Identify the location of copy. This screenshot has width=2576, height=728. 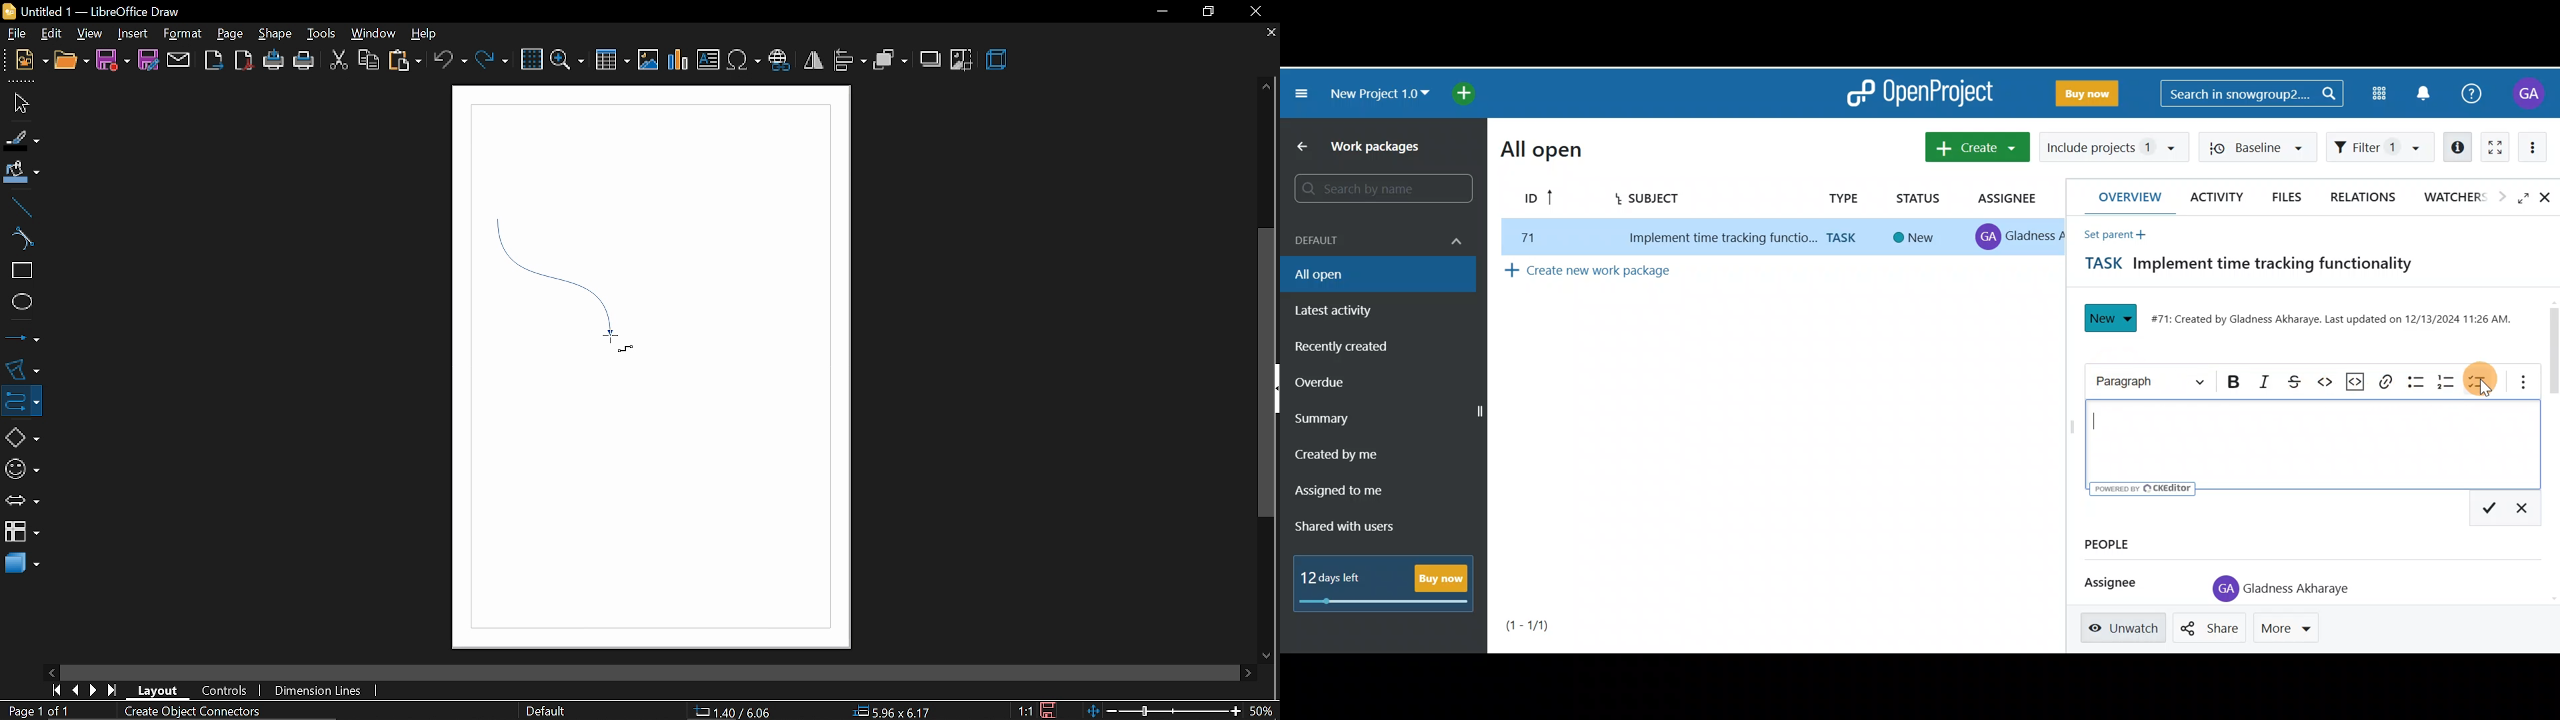
(367, 62).